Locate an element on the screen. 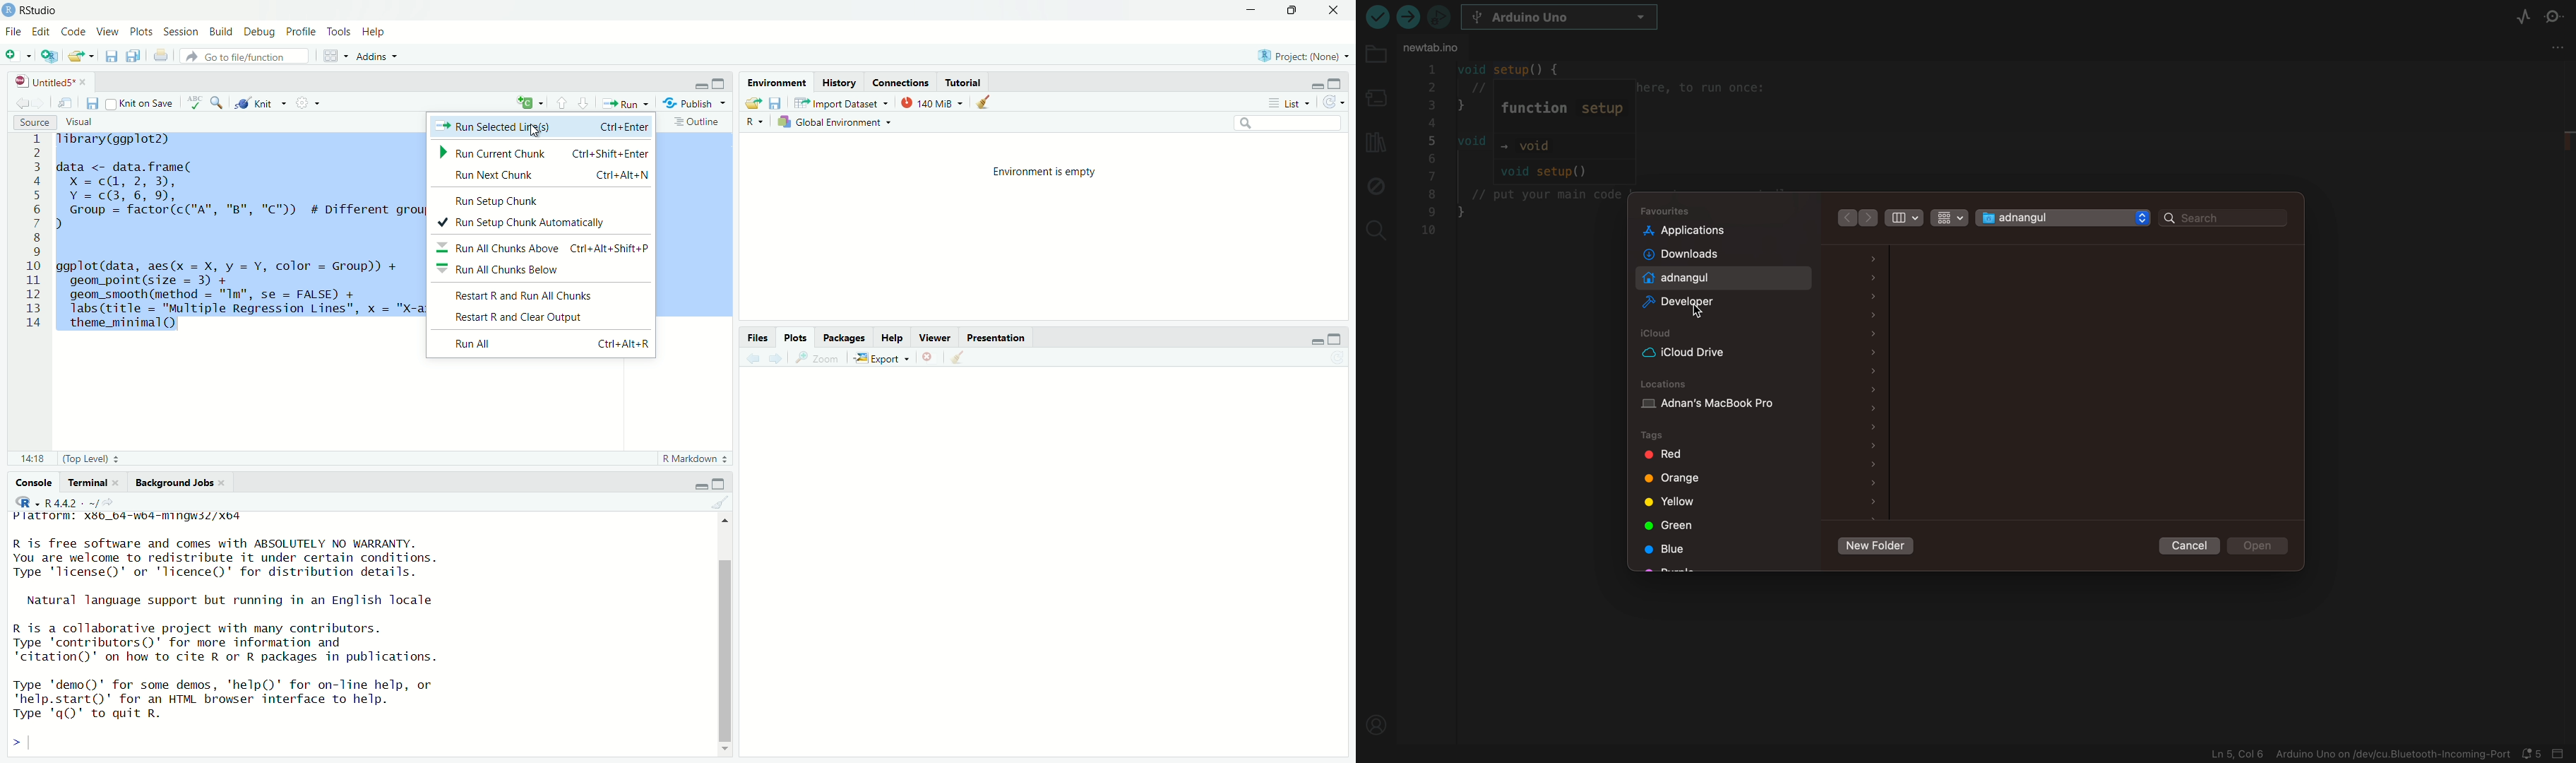  search is located at coordinates (1296, 122).